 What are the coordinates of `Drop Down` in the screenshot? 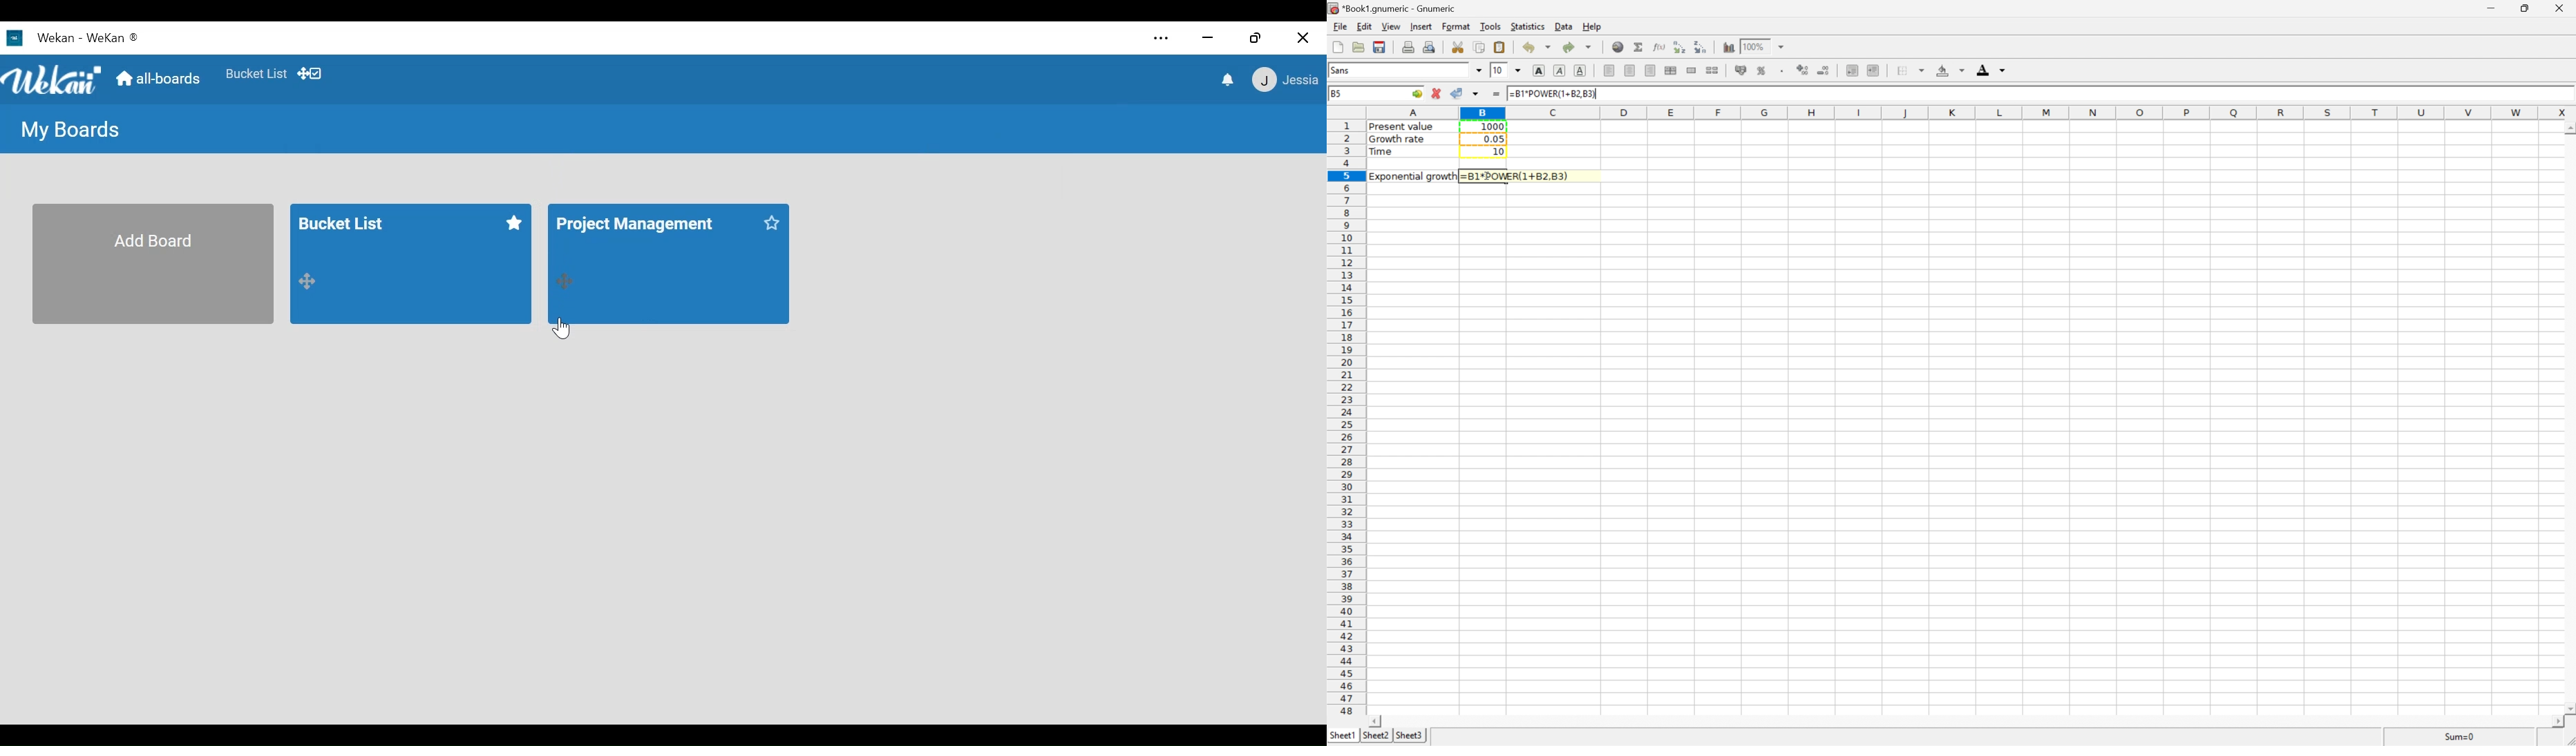 It's located at (1478, 71).